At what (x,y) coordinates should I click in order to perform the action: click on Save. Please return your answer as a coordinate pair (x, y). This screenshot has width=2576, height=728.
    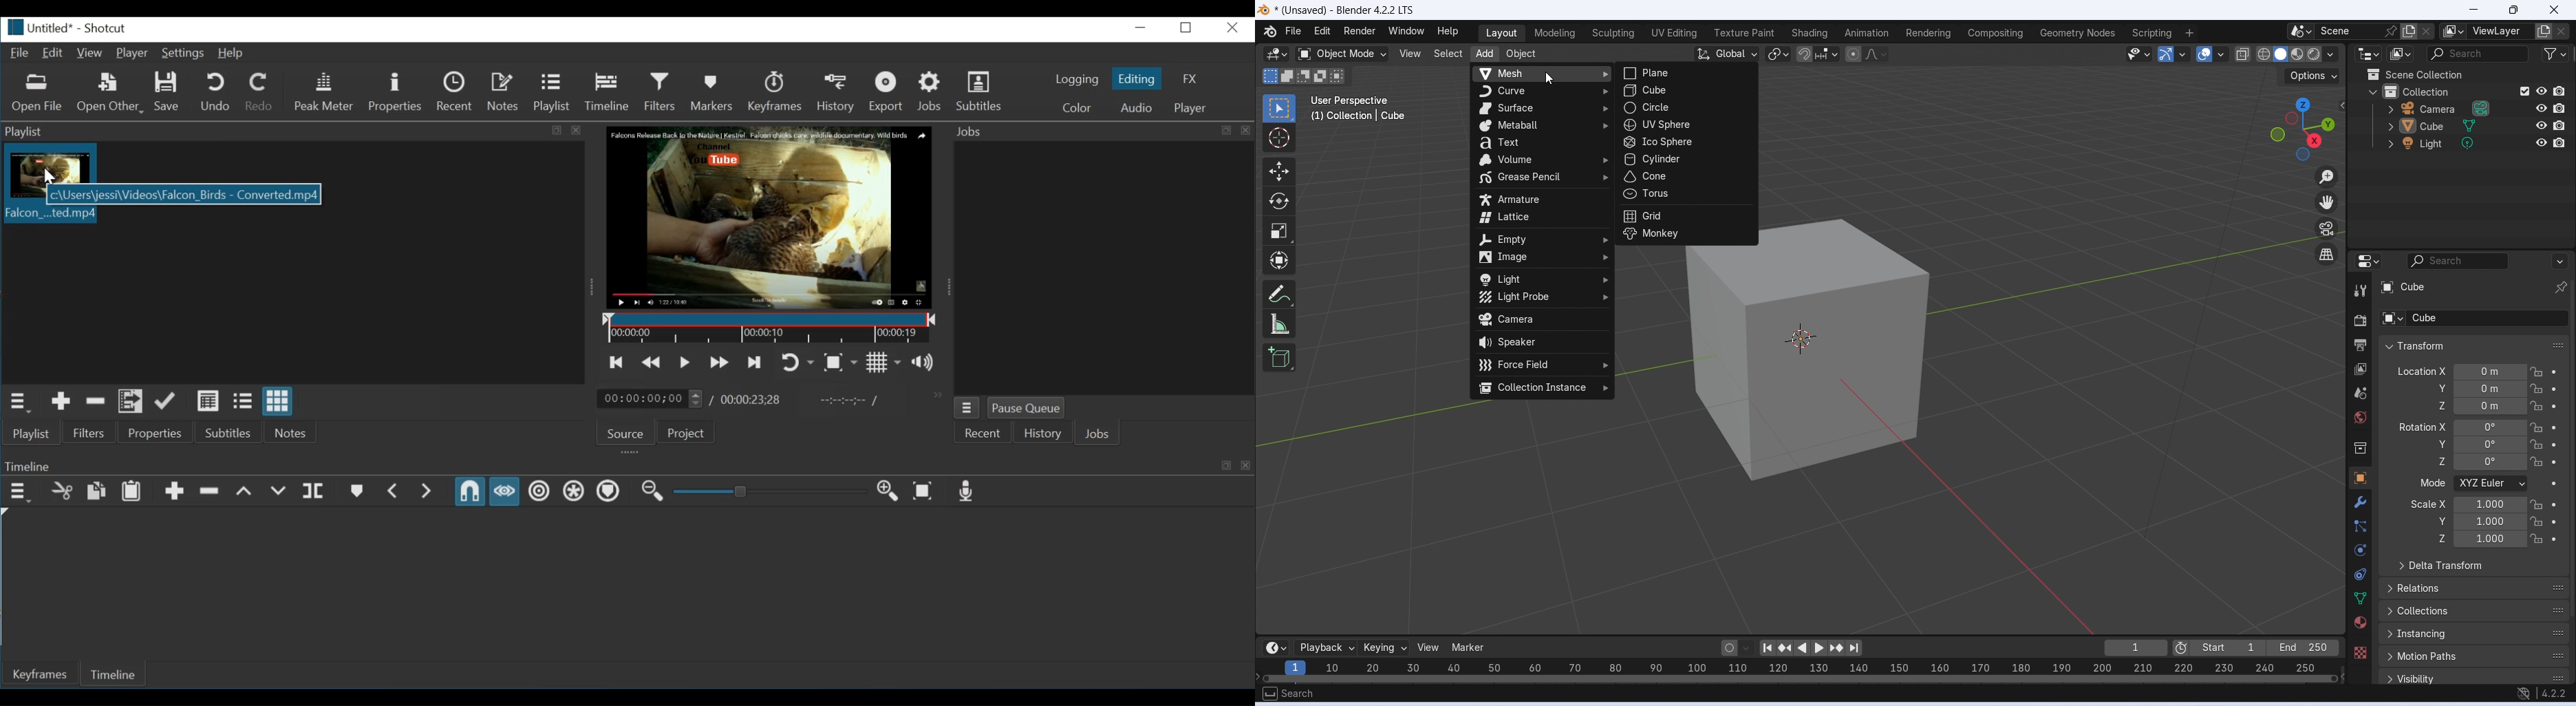
    Looking at the image, I should click on (168, 92).